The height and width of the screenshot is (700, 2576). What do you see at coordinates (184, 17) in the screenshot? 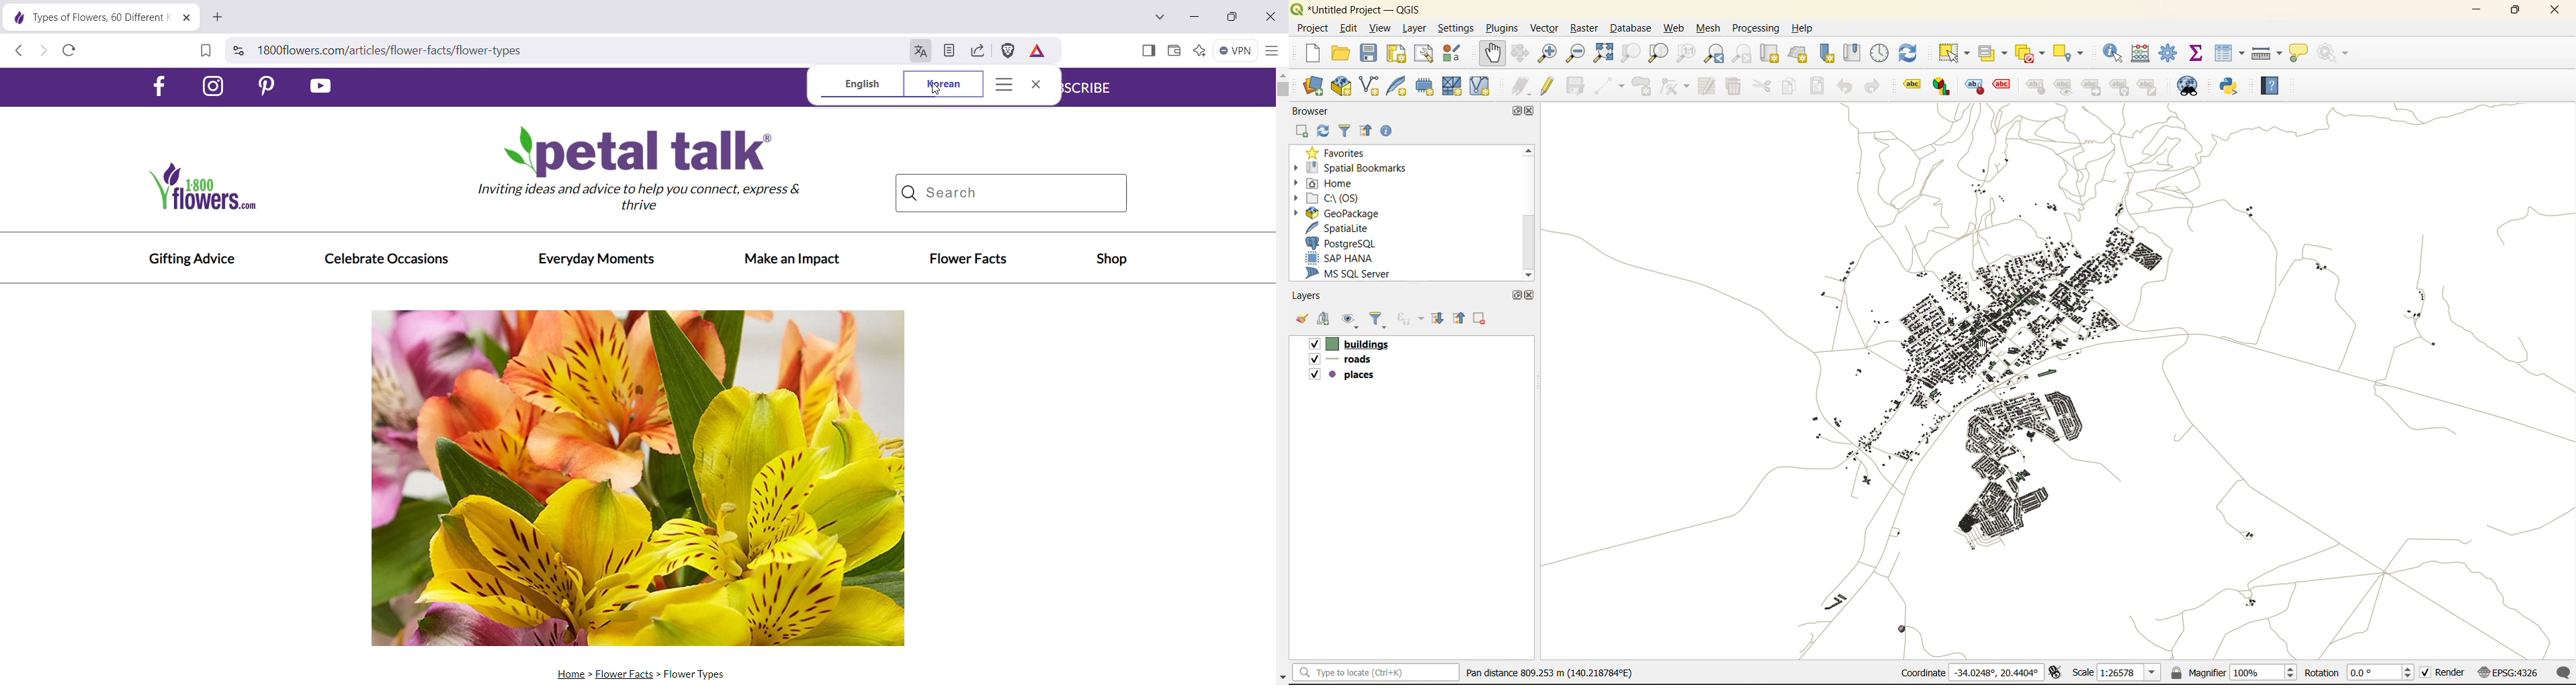
I see `Close Tab` at bounding box center [184, 17].